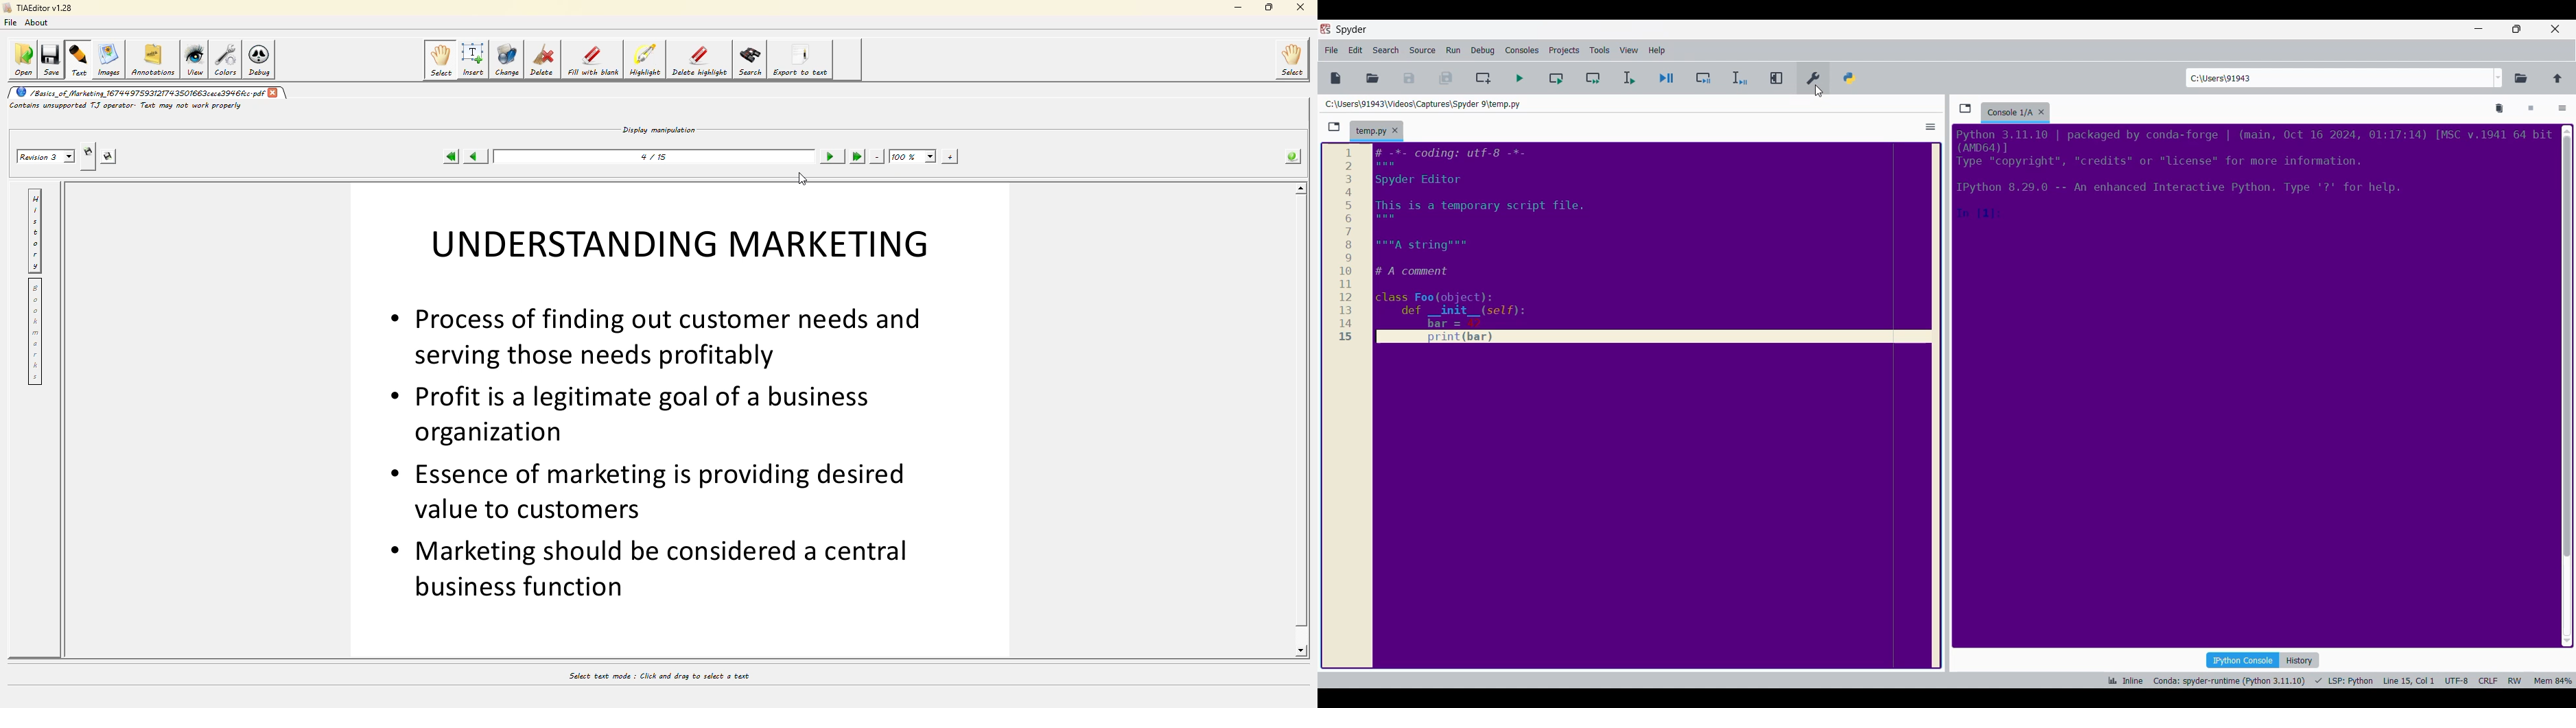  What do you see at coordinates (2499, 78) in the screenshot?
I see `Location options` at bounding box center [2499, 78].